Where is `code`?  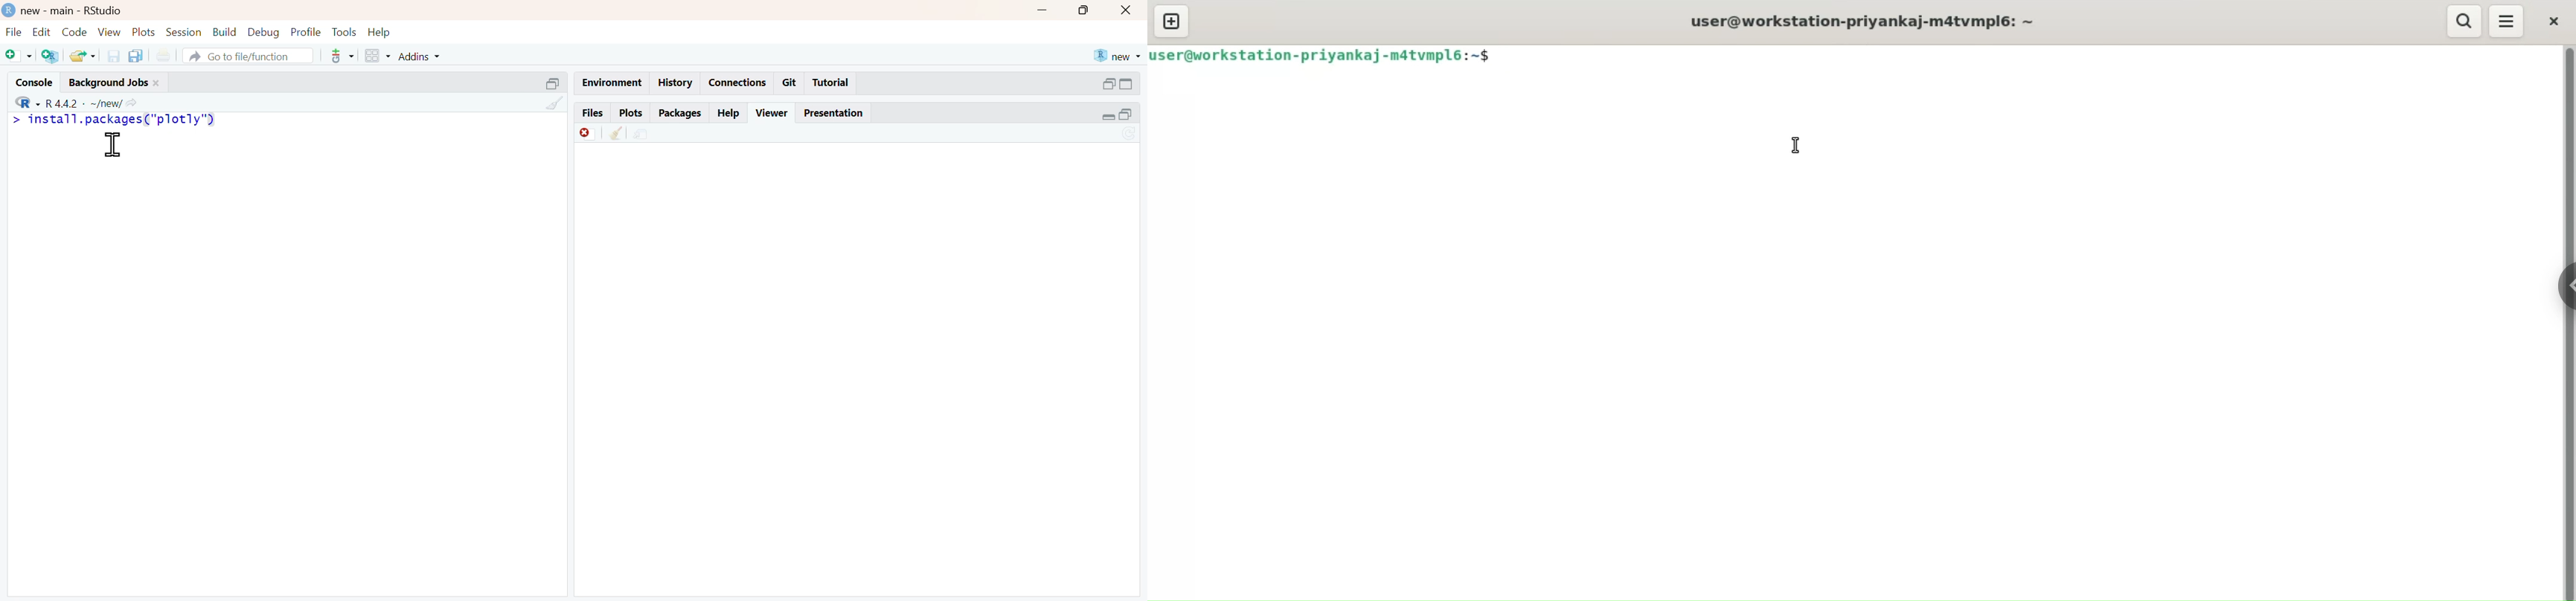
code is located at coordinates (73, 32).